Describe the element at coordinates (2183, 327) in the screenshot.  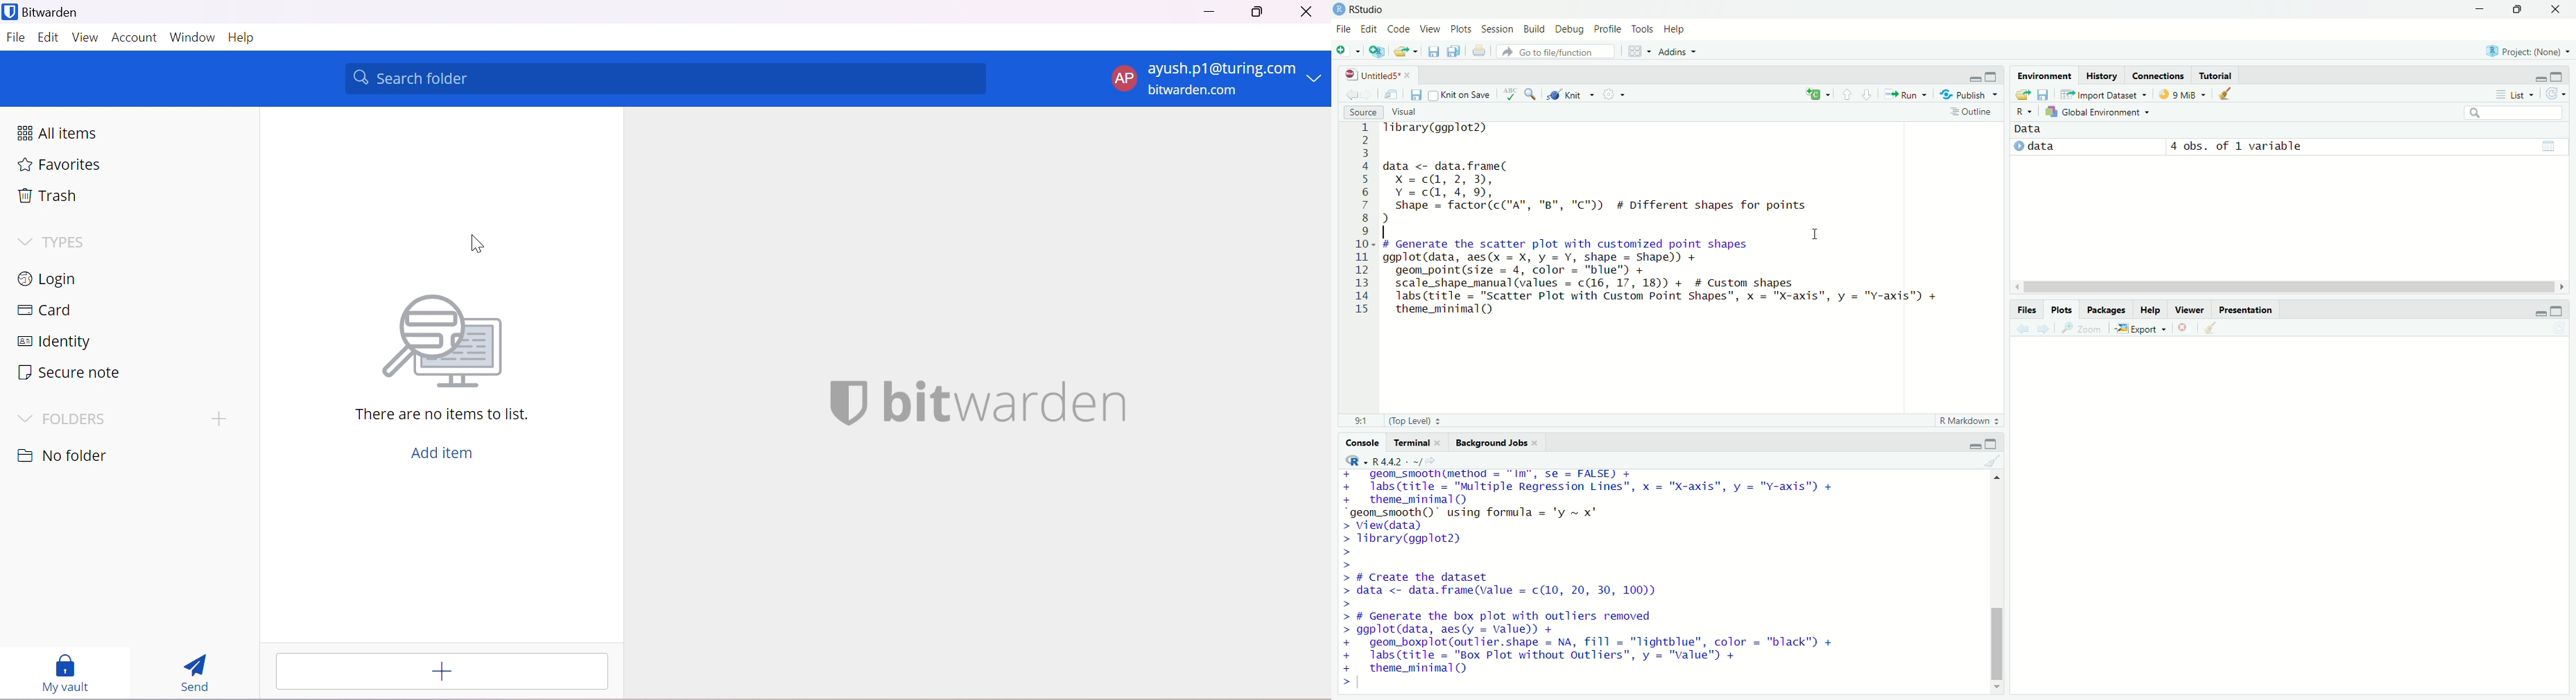
I see `Remove current plot` at that location.